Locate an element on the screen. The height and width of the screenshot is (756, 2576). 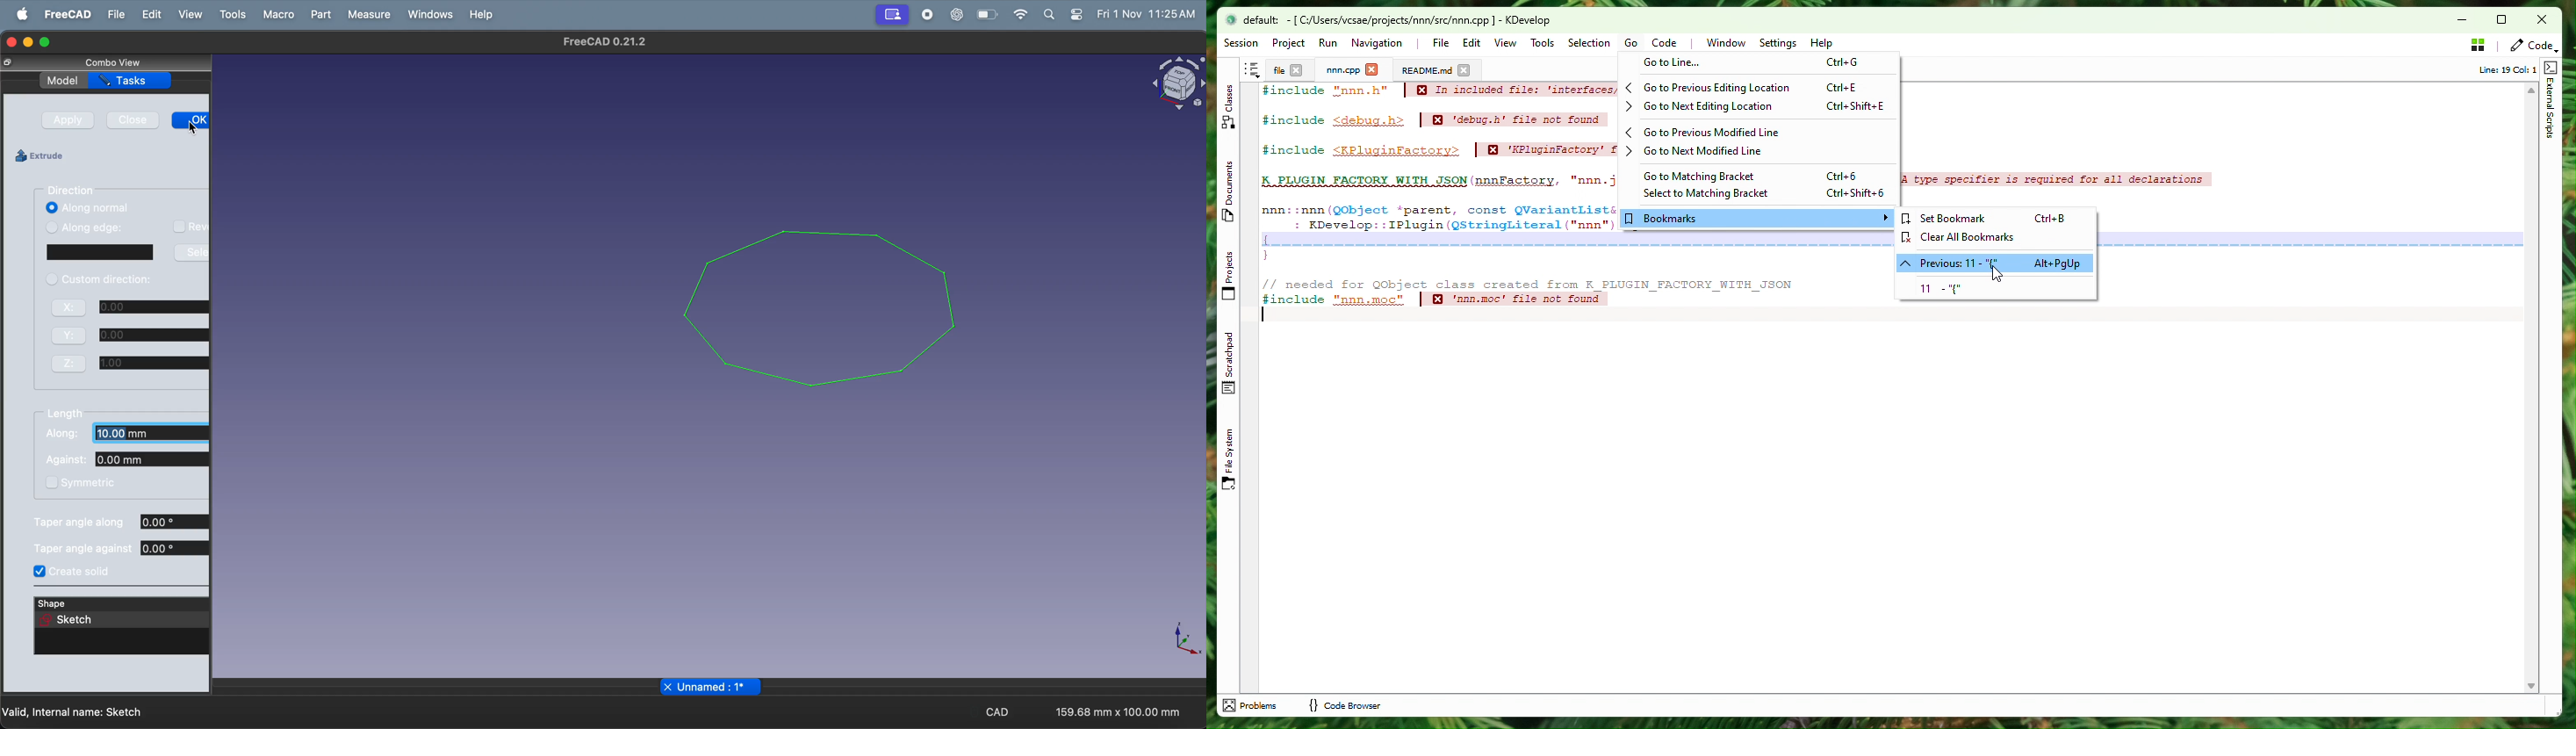
Window is located at coordinates (1725, 43).